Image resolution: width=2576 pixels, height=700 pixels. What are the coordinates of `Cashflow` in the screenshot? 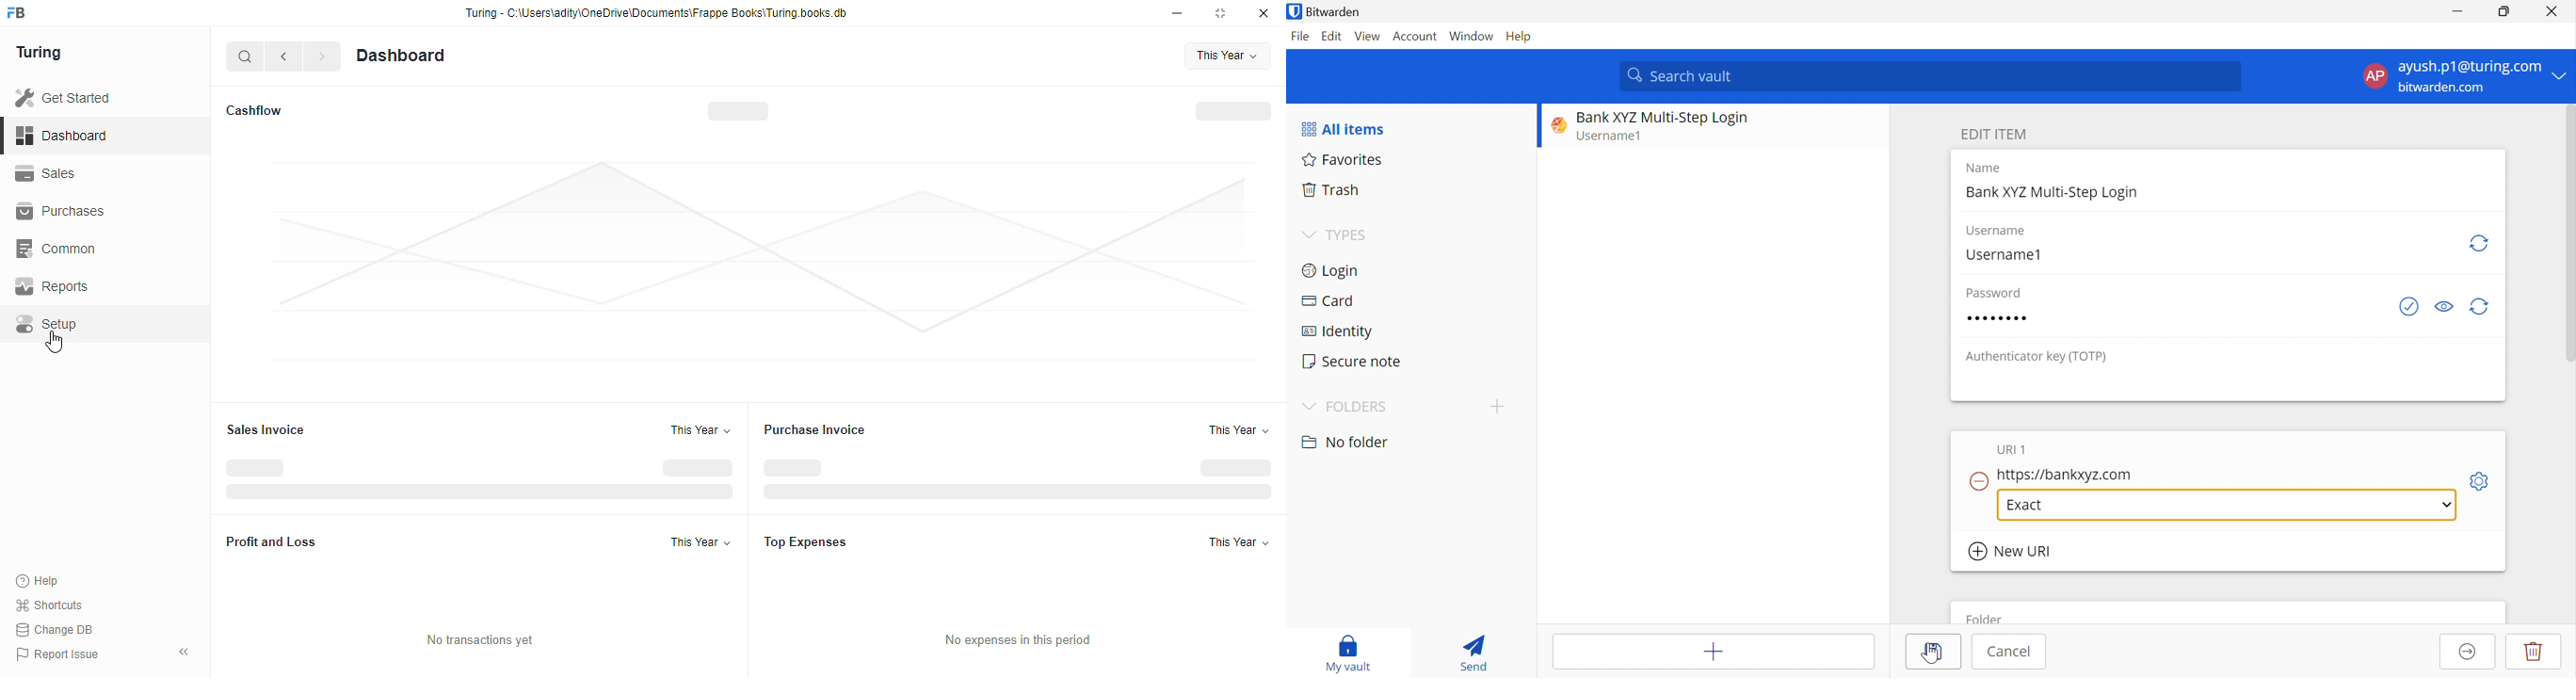 It's located at (255, 110).